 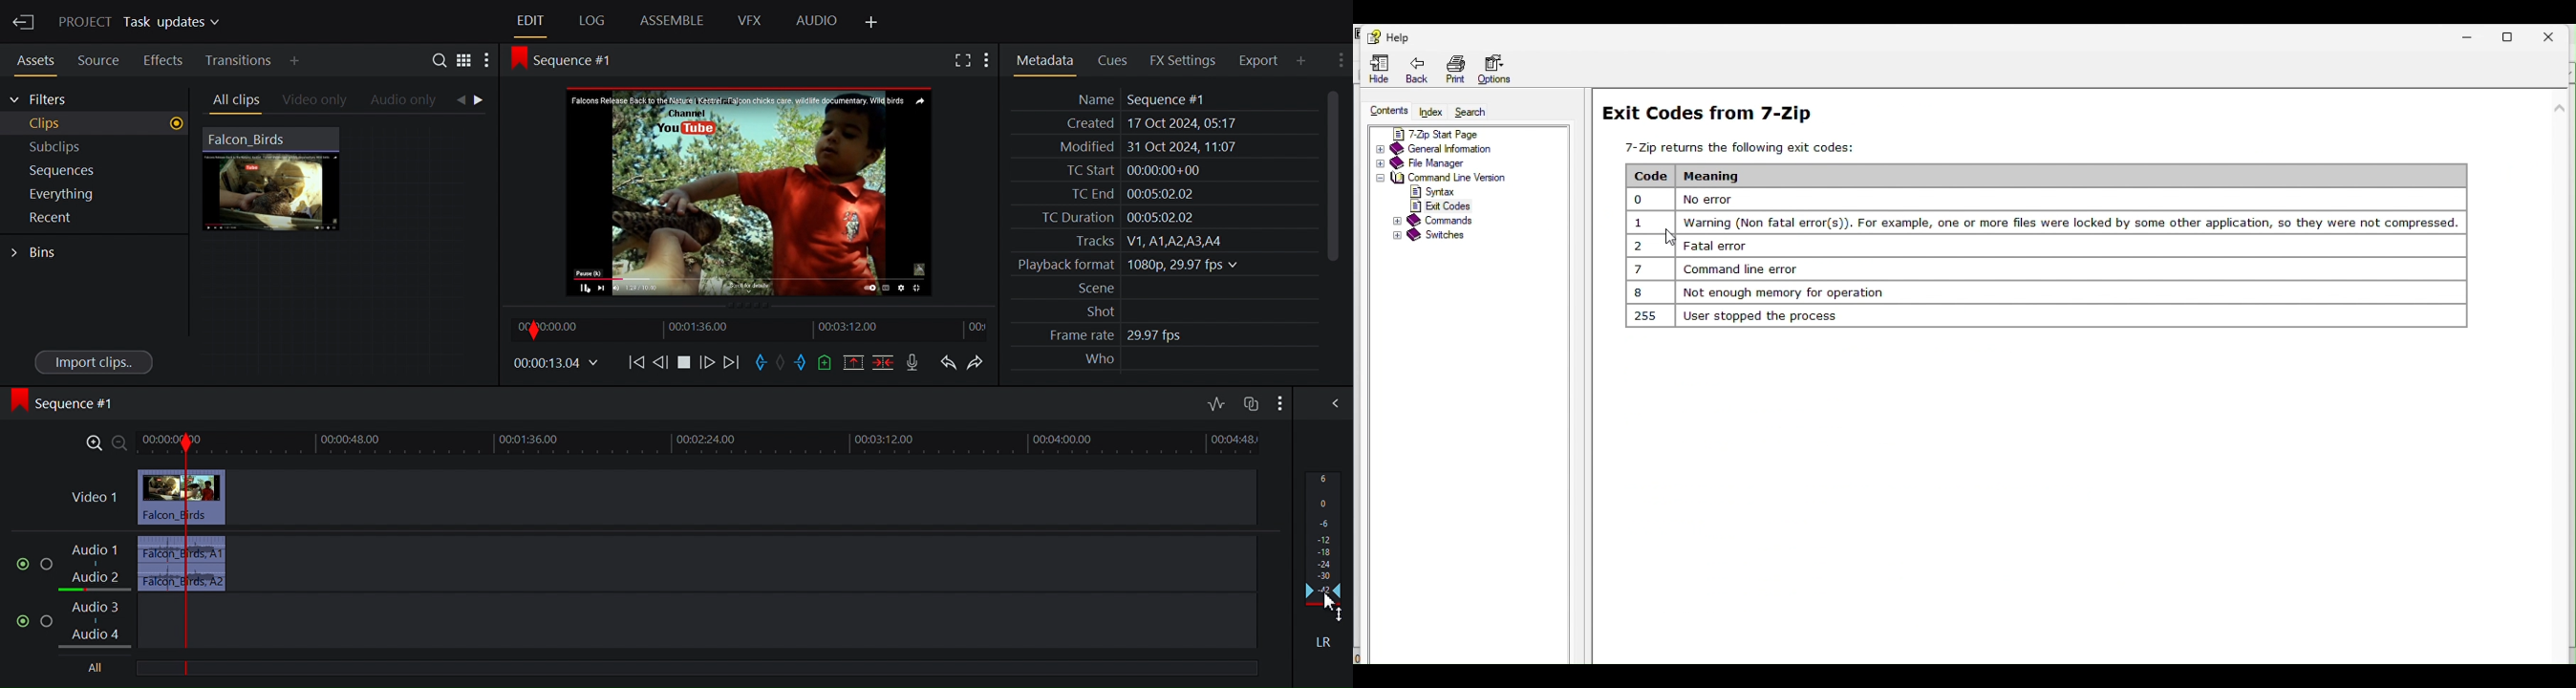 What do you see at coordinates (1456, 69) in the screenshot?
I see `Print` at bounding box center [1456, 69].